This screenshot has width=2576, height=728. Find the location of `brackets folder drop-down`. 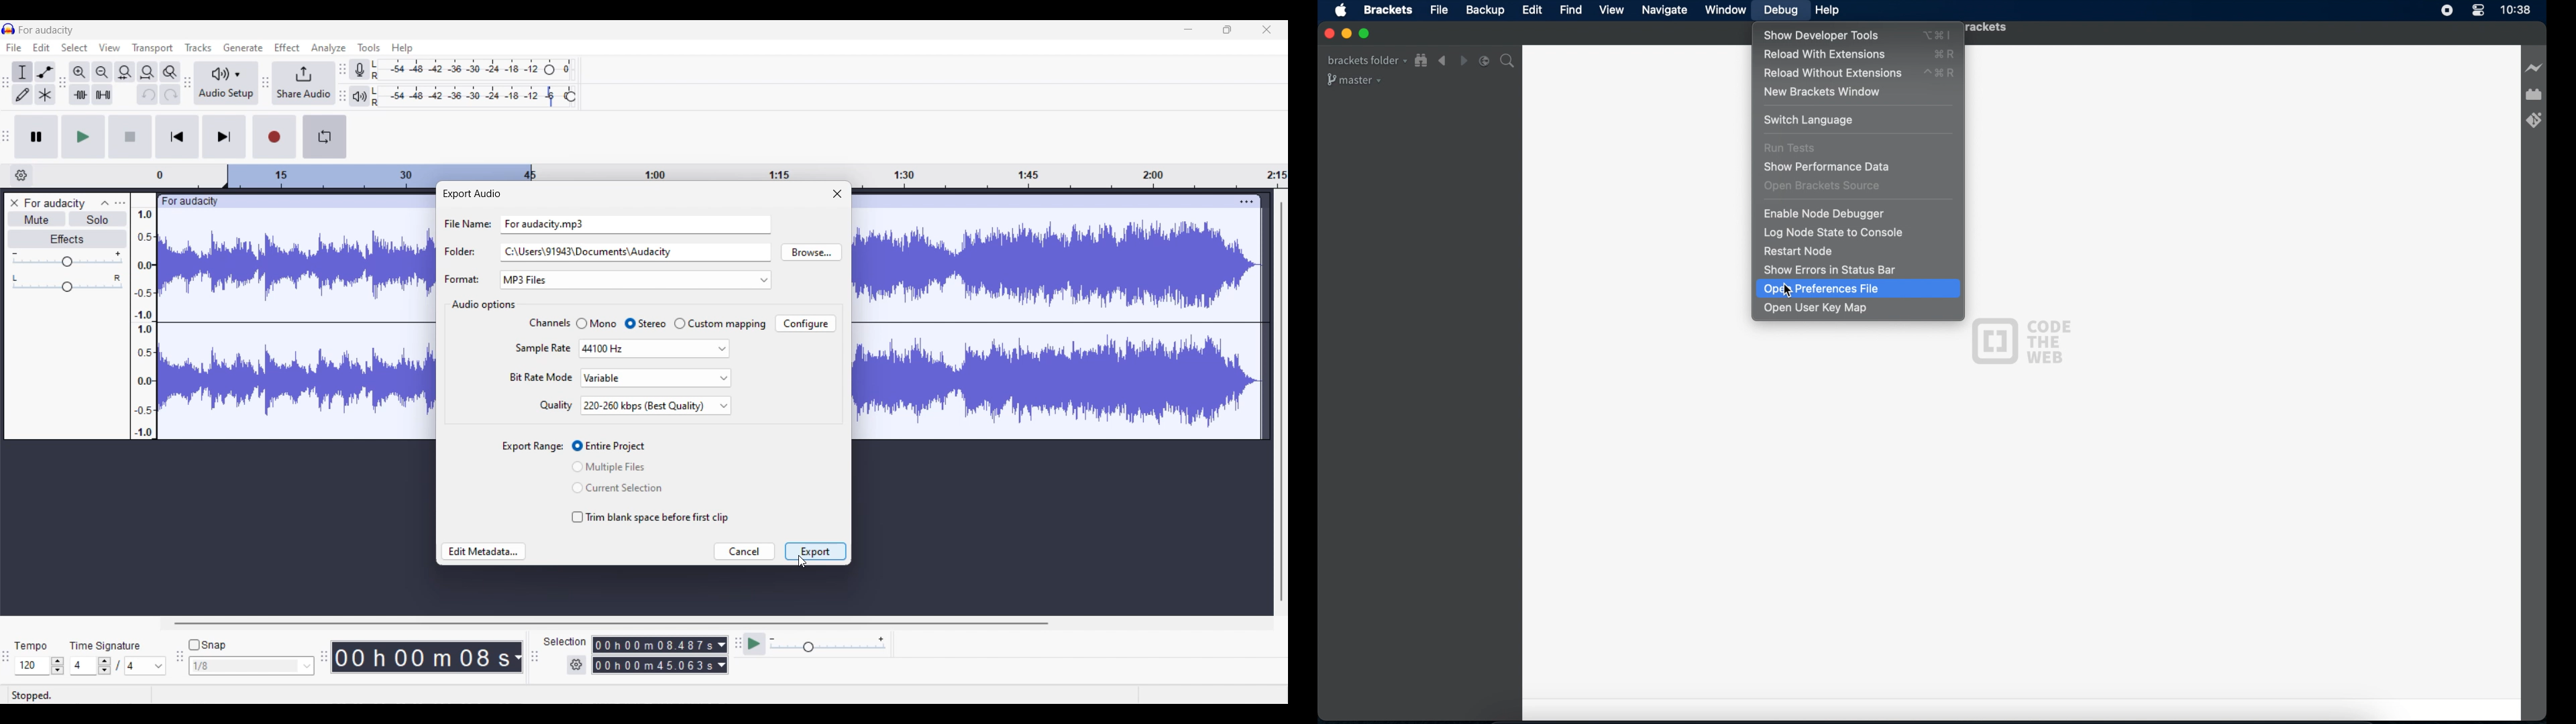

brackets folder drop-down is located at coordinates (1366, 60).